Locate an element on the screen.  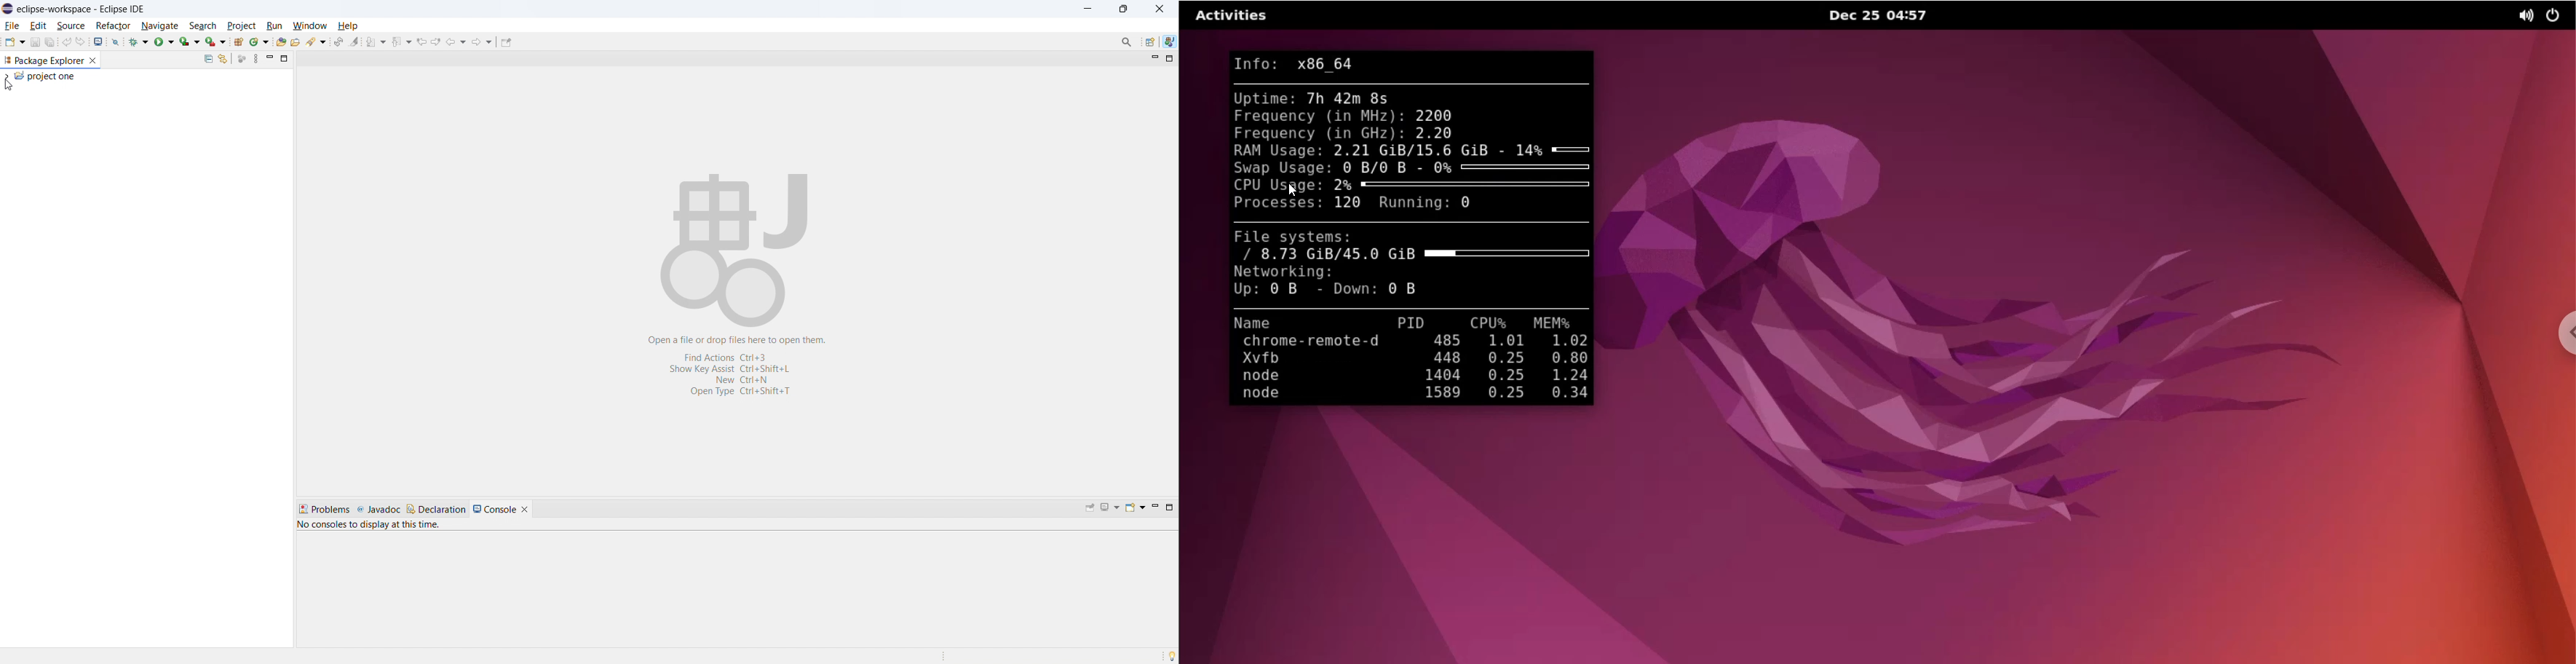
skip all breakpoints is located at coordinates (116, 41).